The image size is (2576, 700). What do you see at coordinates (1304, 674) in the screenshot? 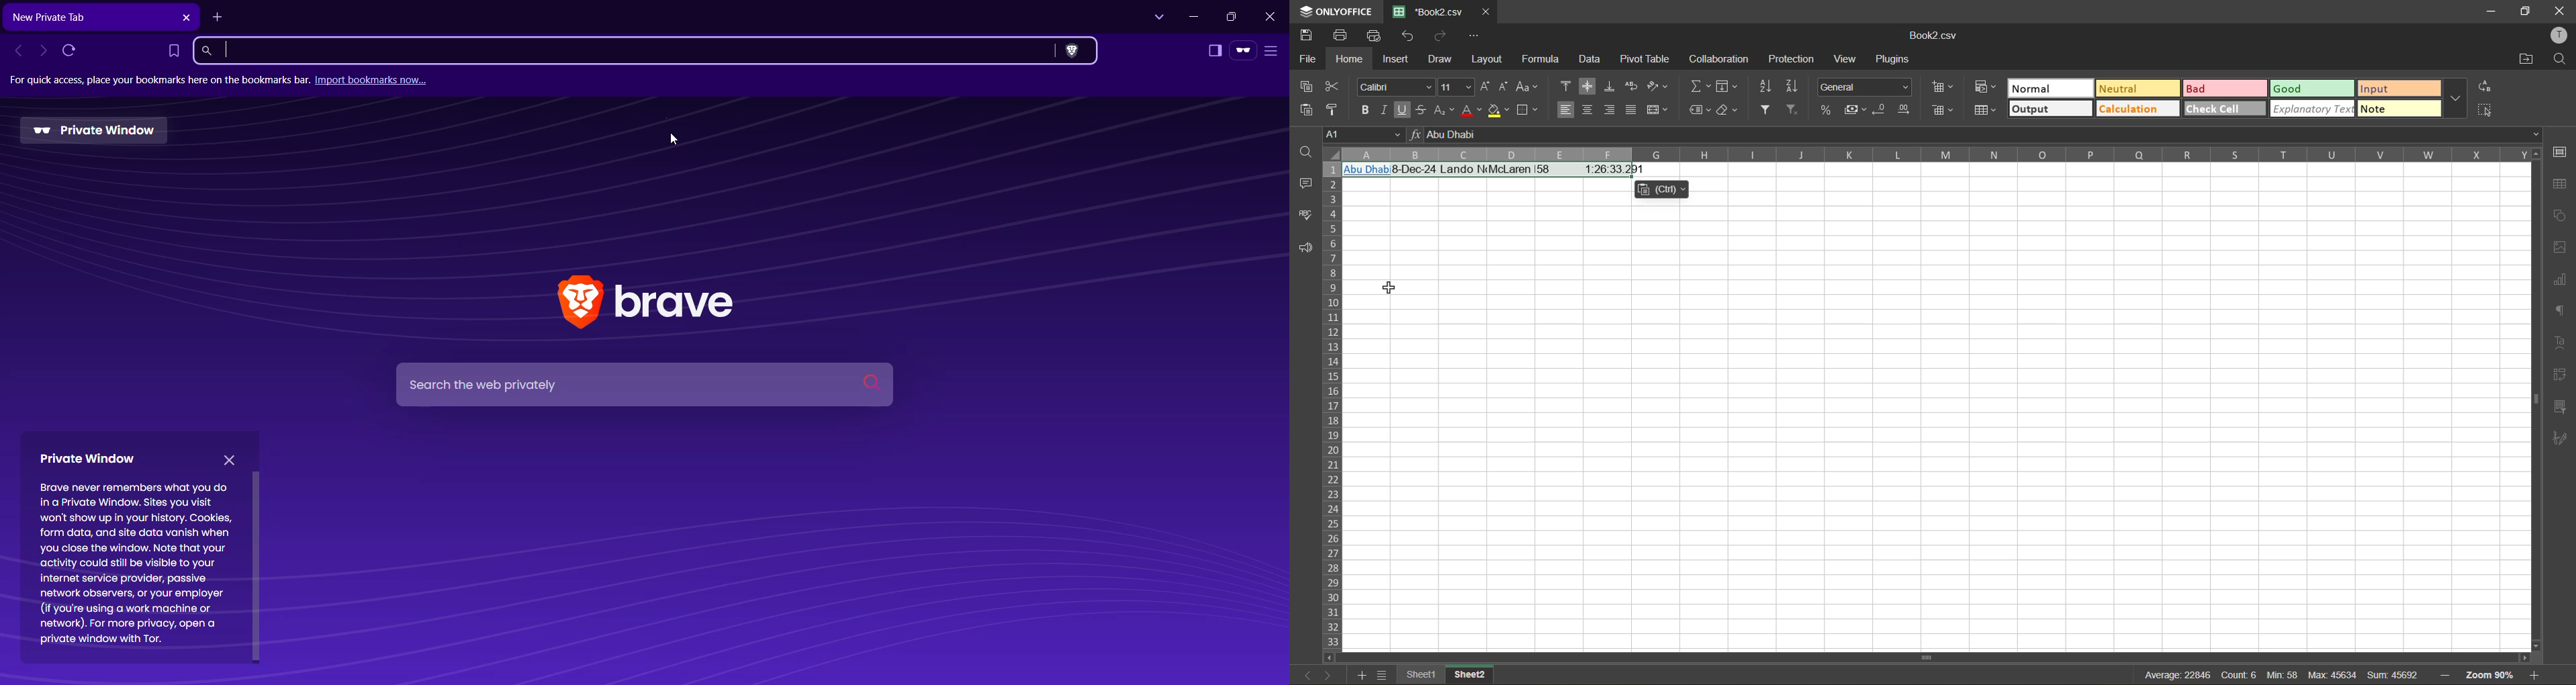
I see `previous` at bounding box center [1304, 674].